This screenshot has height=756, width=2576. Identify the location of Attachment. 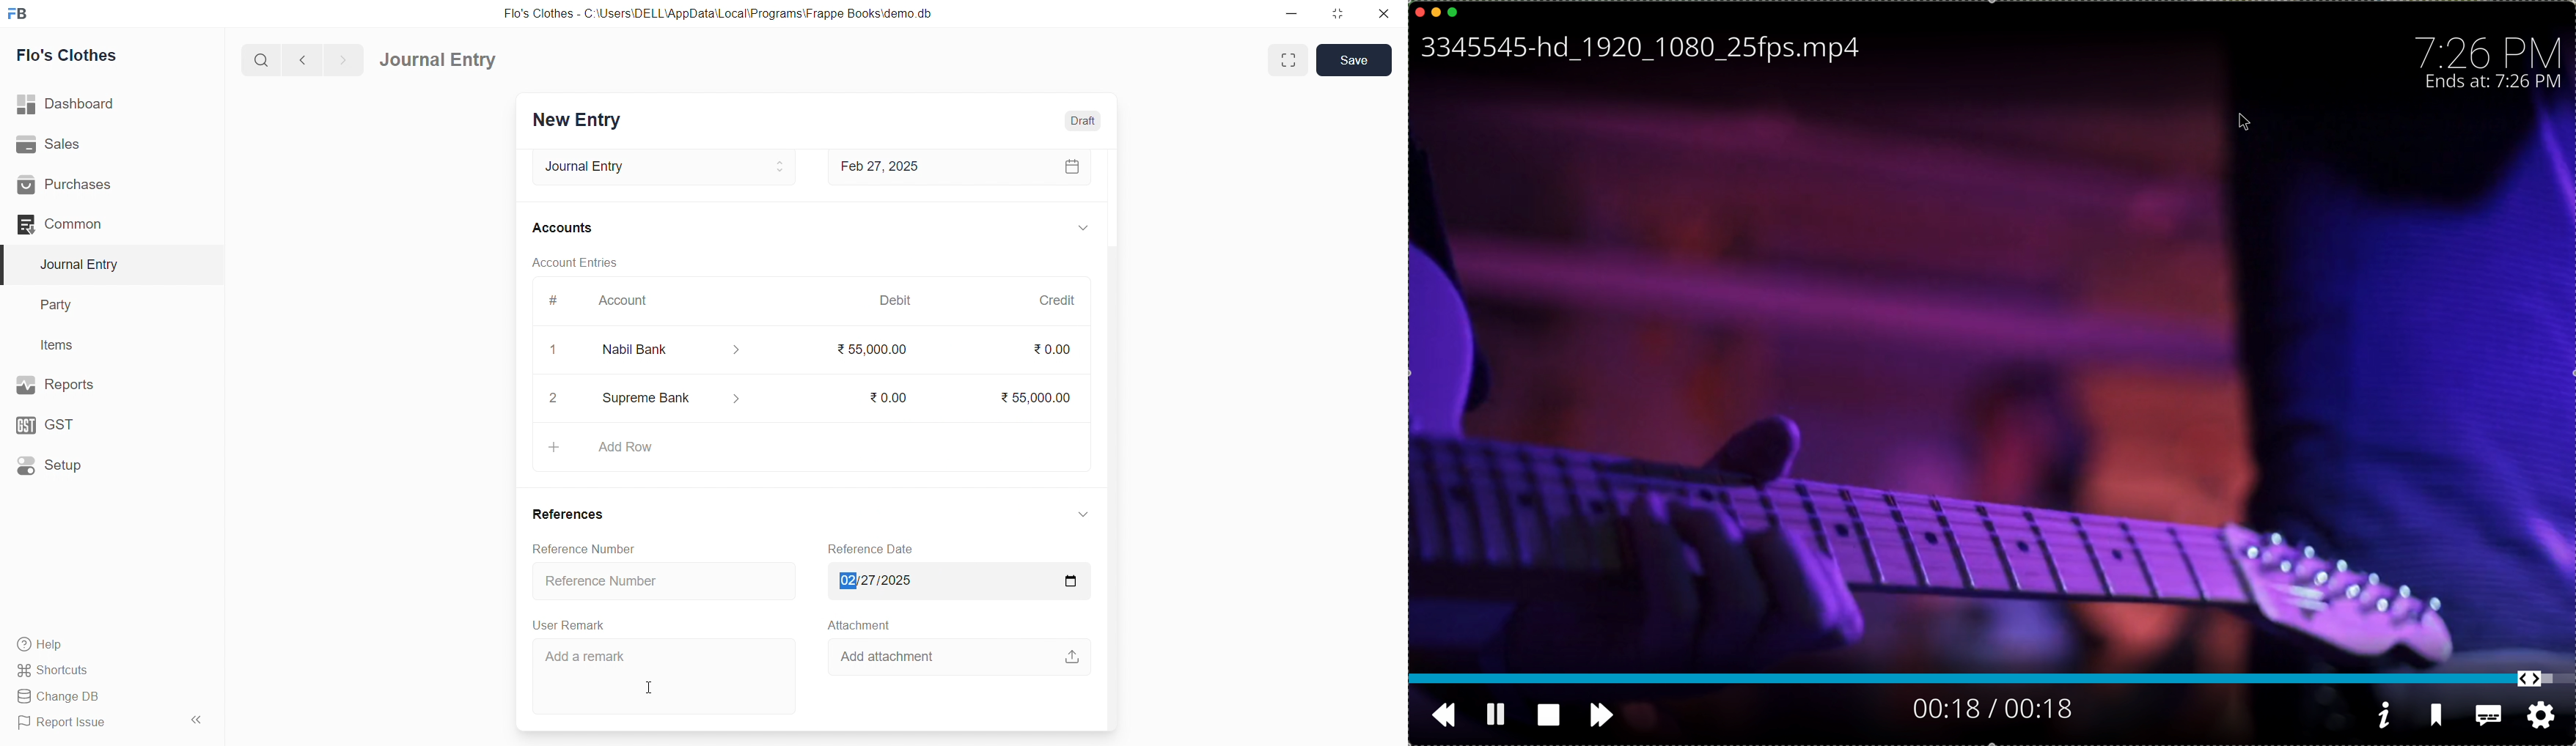
(859, 625).